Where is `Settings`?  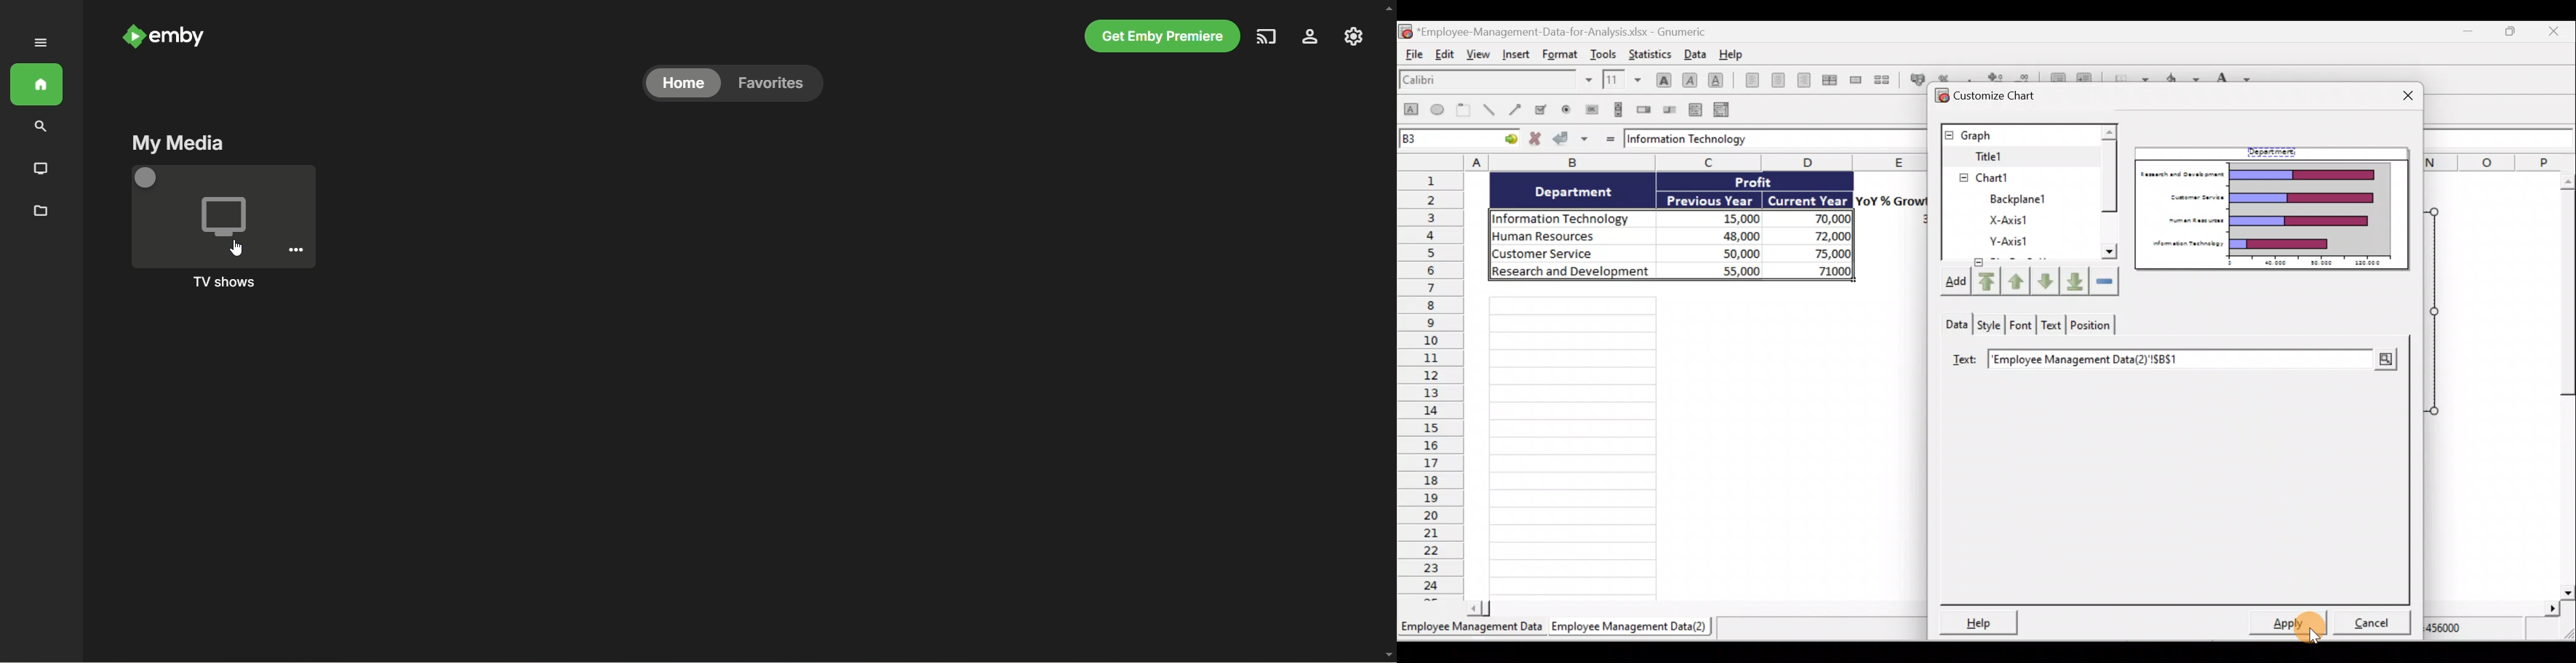
Settings is located at coordinates (296, 249).